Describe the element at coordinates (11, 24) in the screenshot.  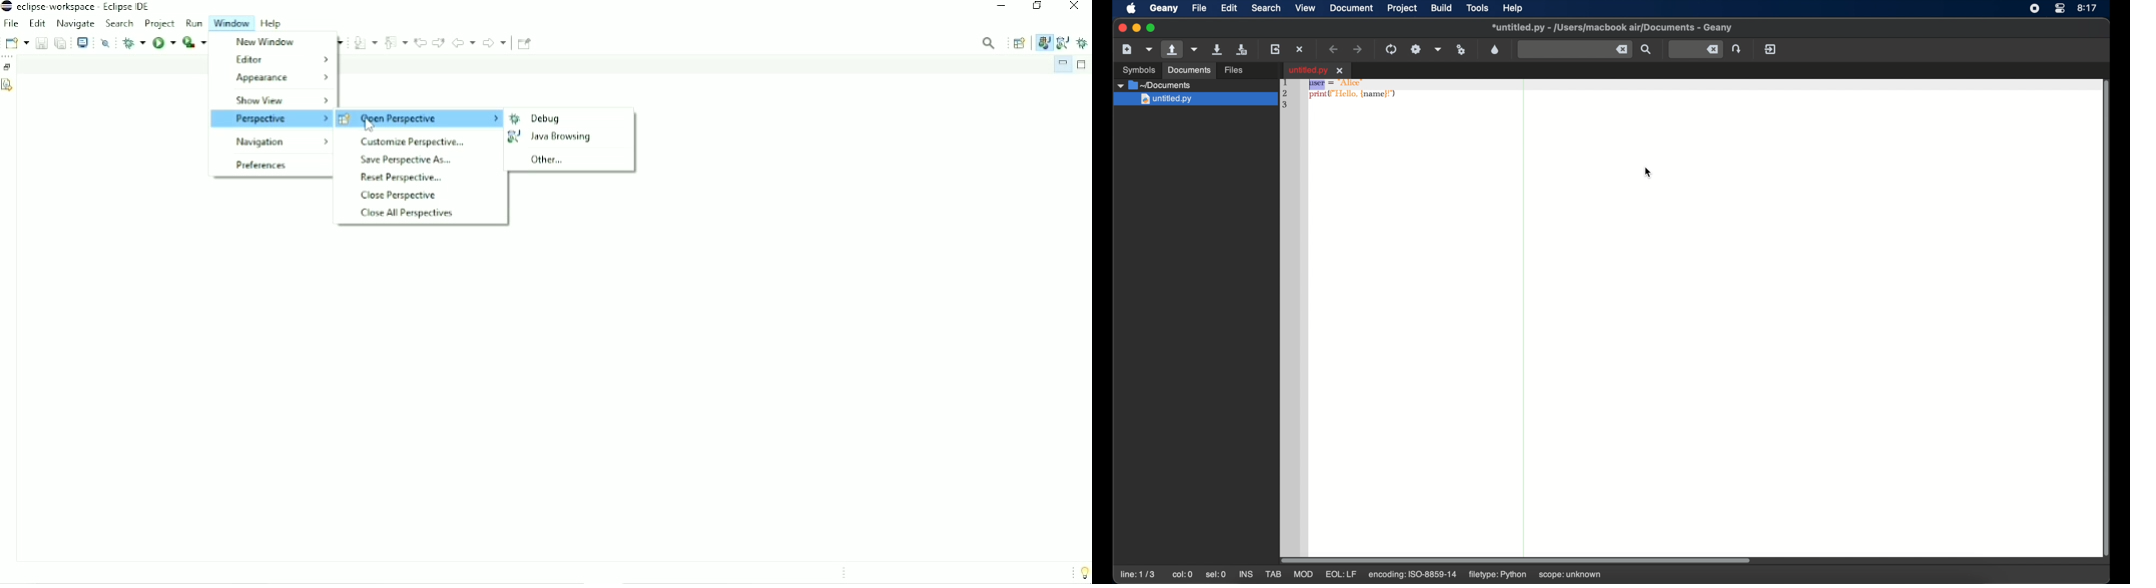
I see `File` at that location.